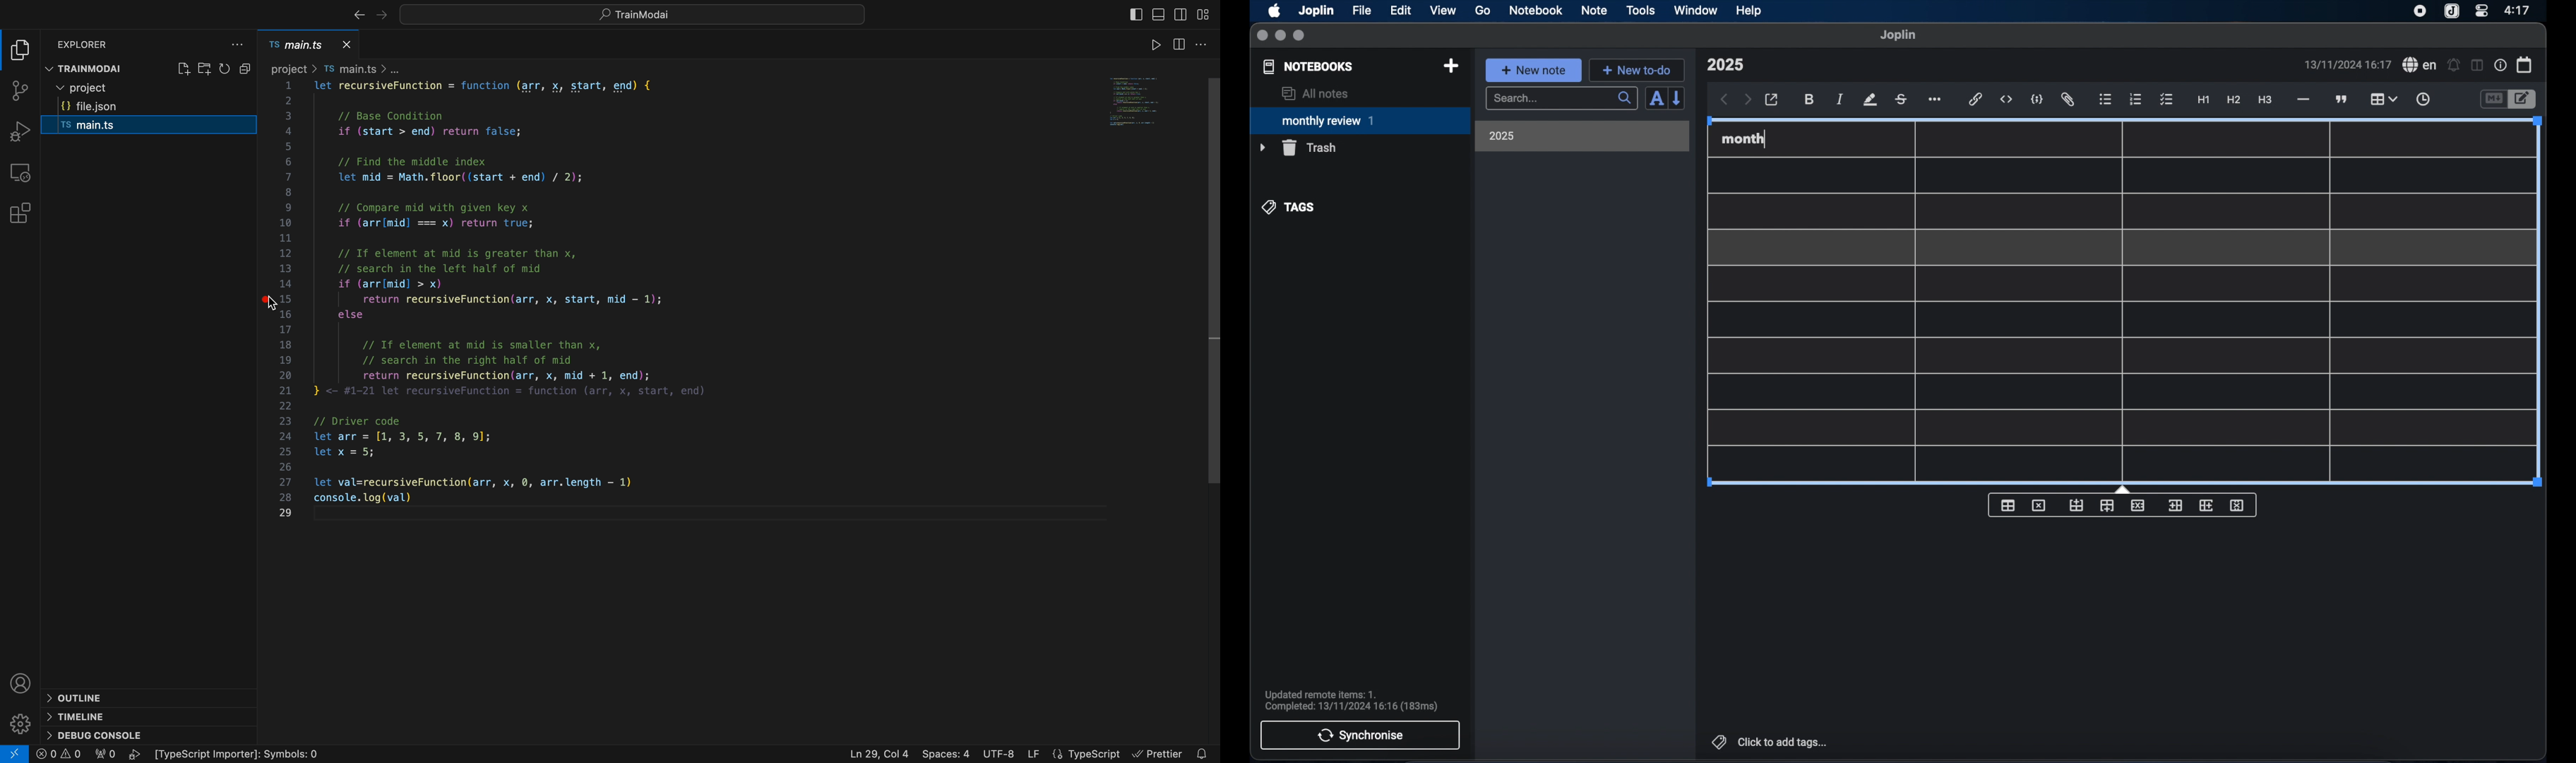 This screenshot has width=2576, height=784. Describe the element at coordinates (1743, 138) in the screenshot. I see `month` at that location.